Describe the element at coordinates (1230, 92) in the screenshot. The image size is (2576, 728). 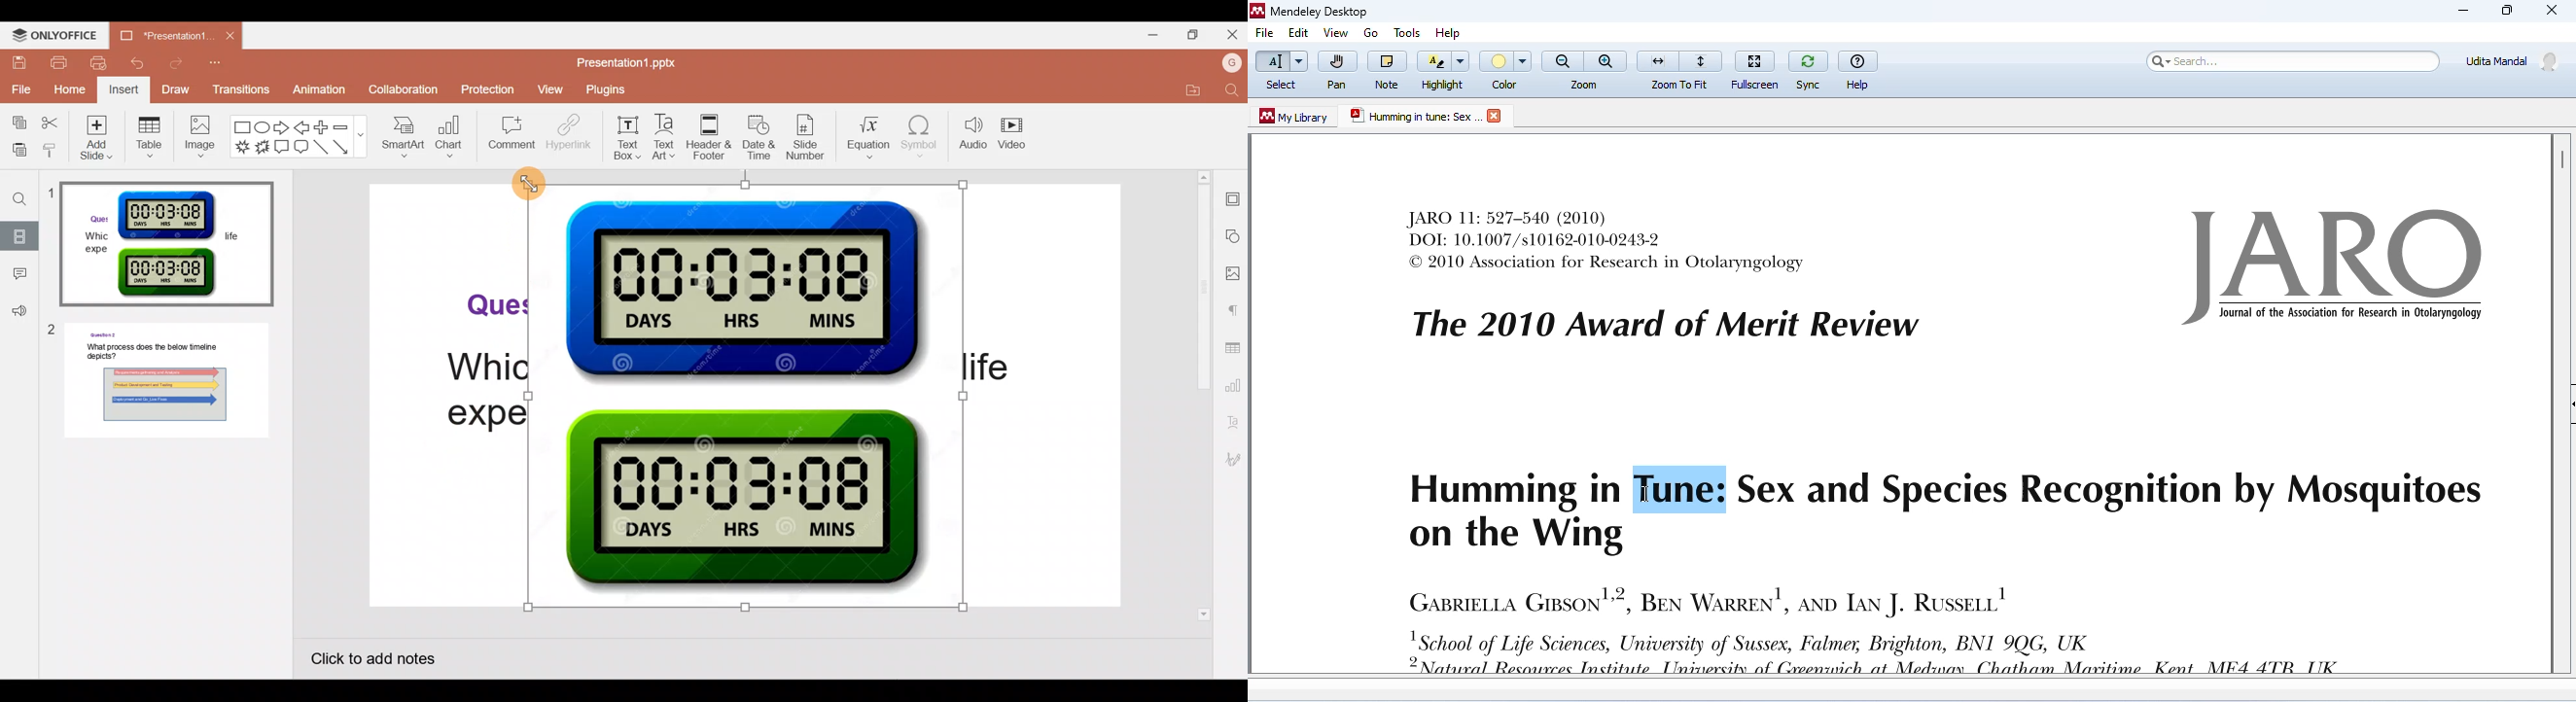
I see `Find` at that location.